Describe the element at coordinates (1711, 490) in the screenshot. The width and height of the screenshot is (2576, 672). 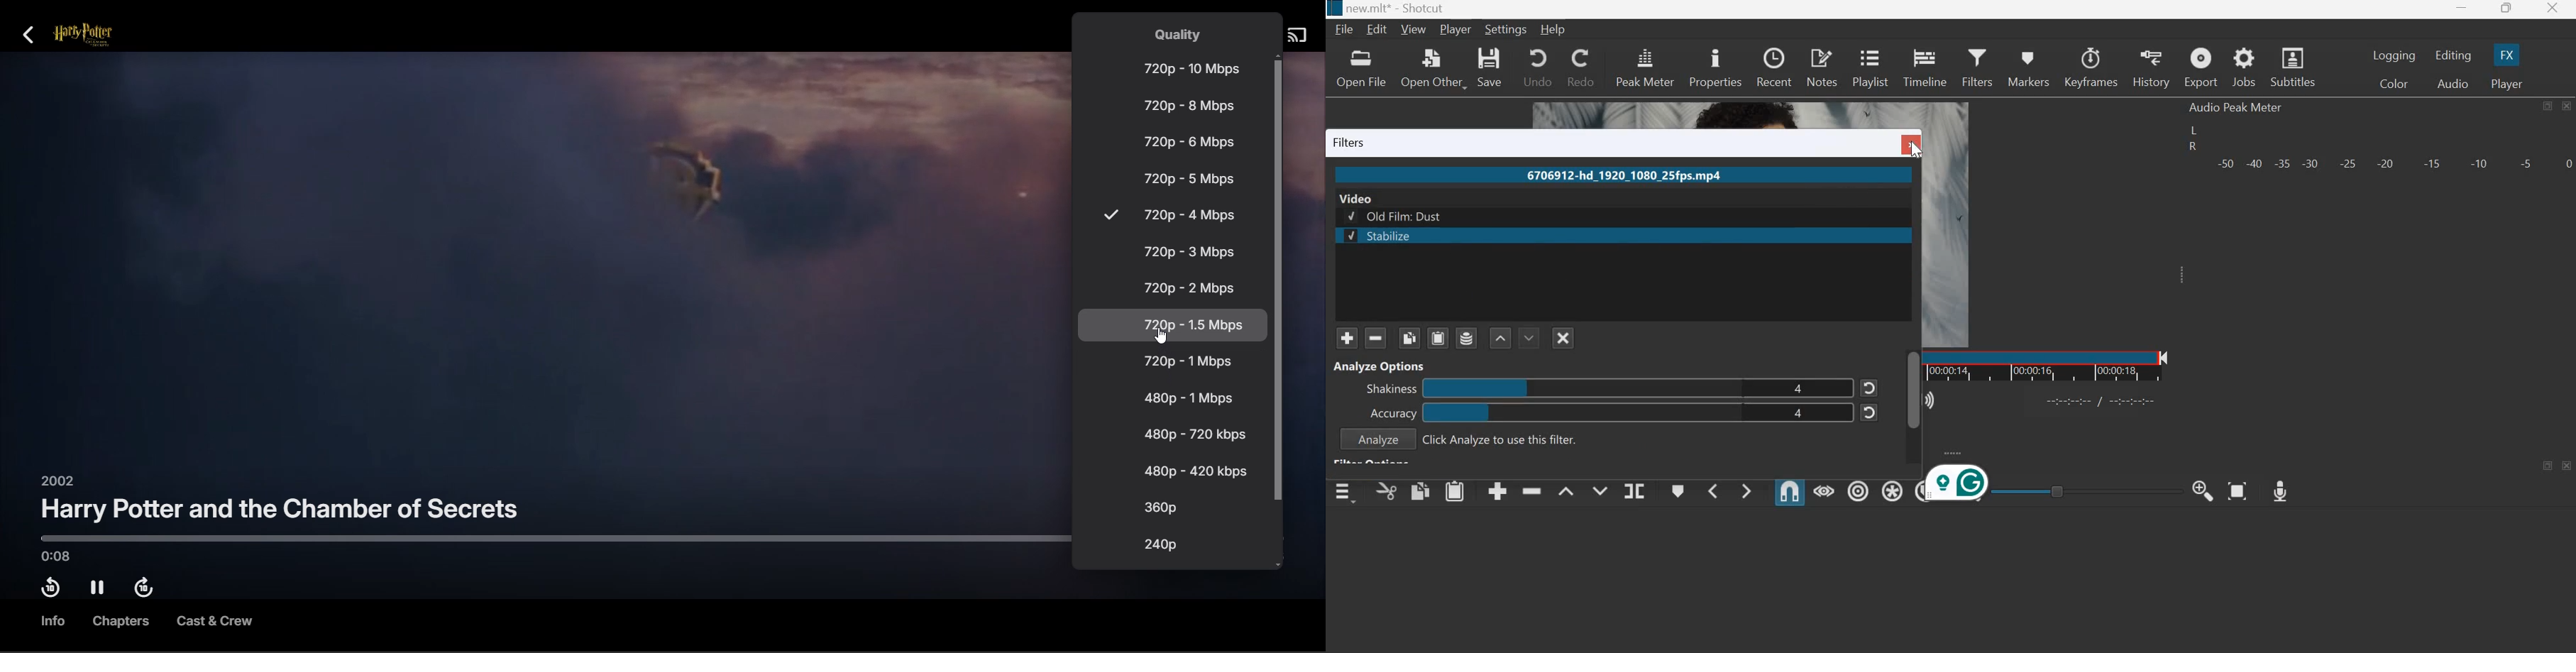
I see `Previous Marker` at that location.